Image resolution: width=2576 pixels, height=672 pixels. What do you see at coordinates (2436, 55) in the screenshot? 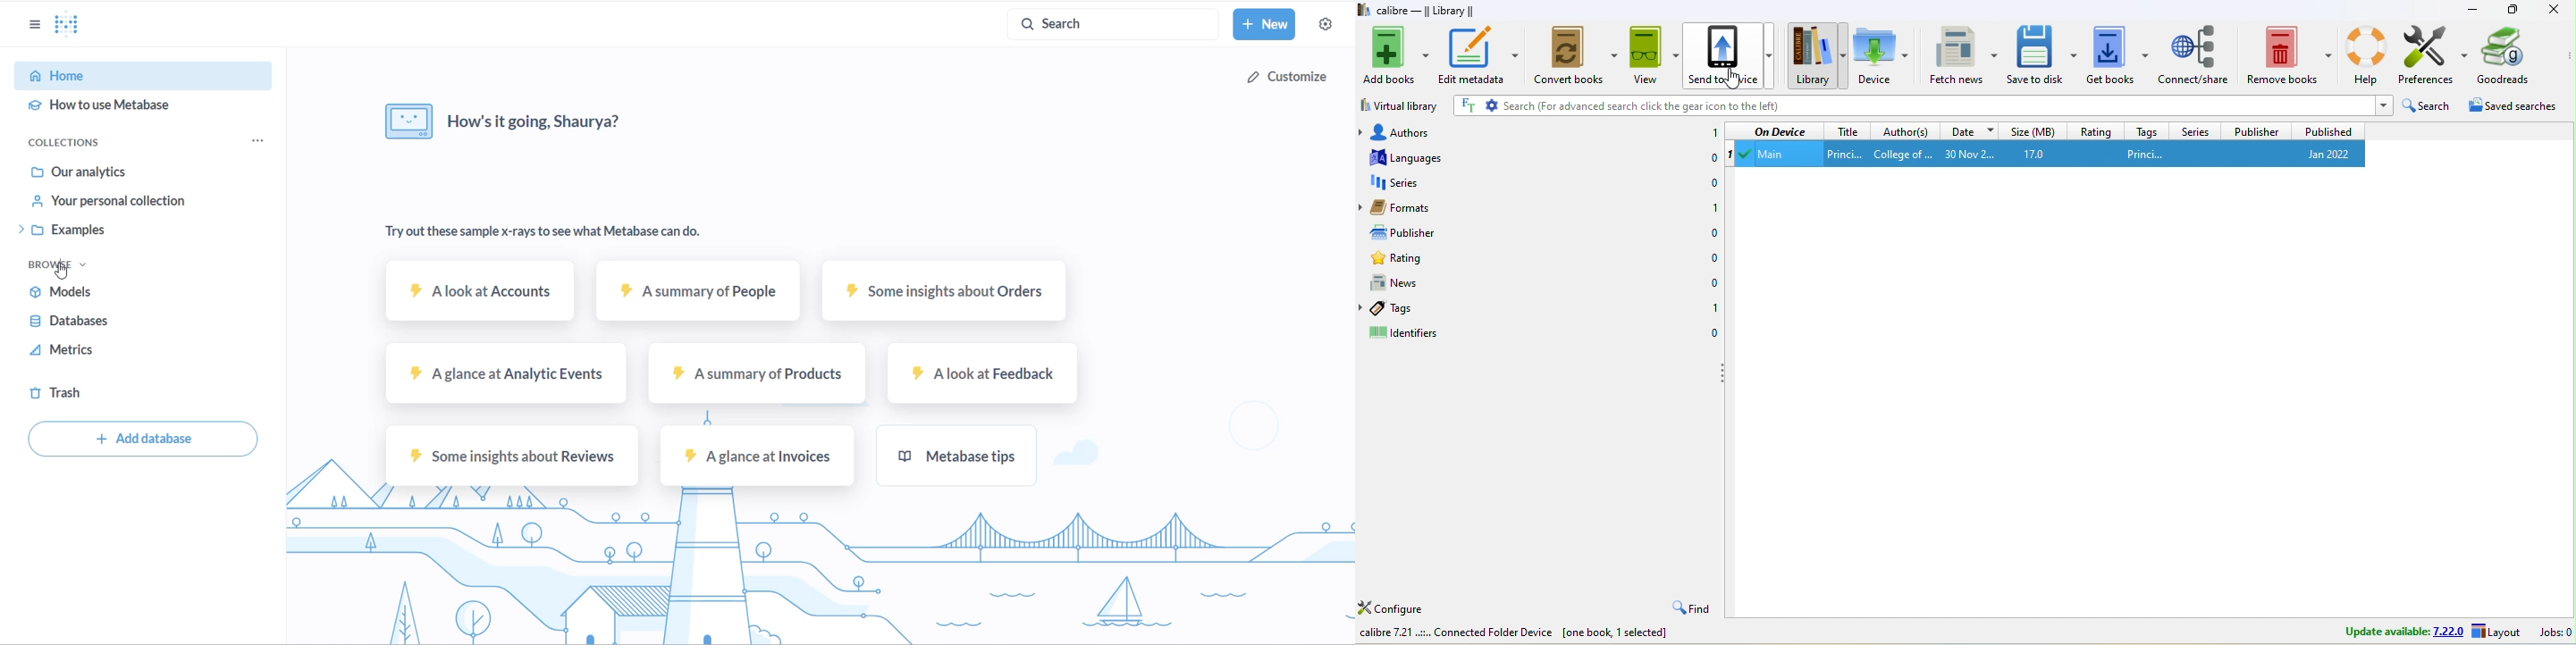
I see `preferences` at bounding box center [2436, 55].